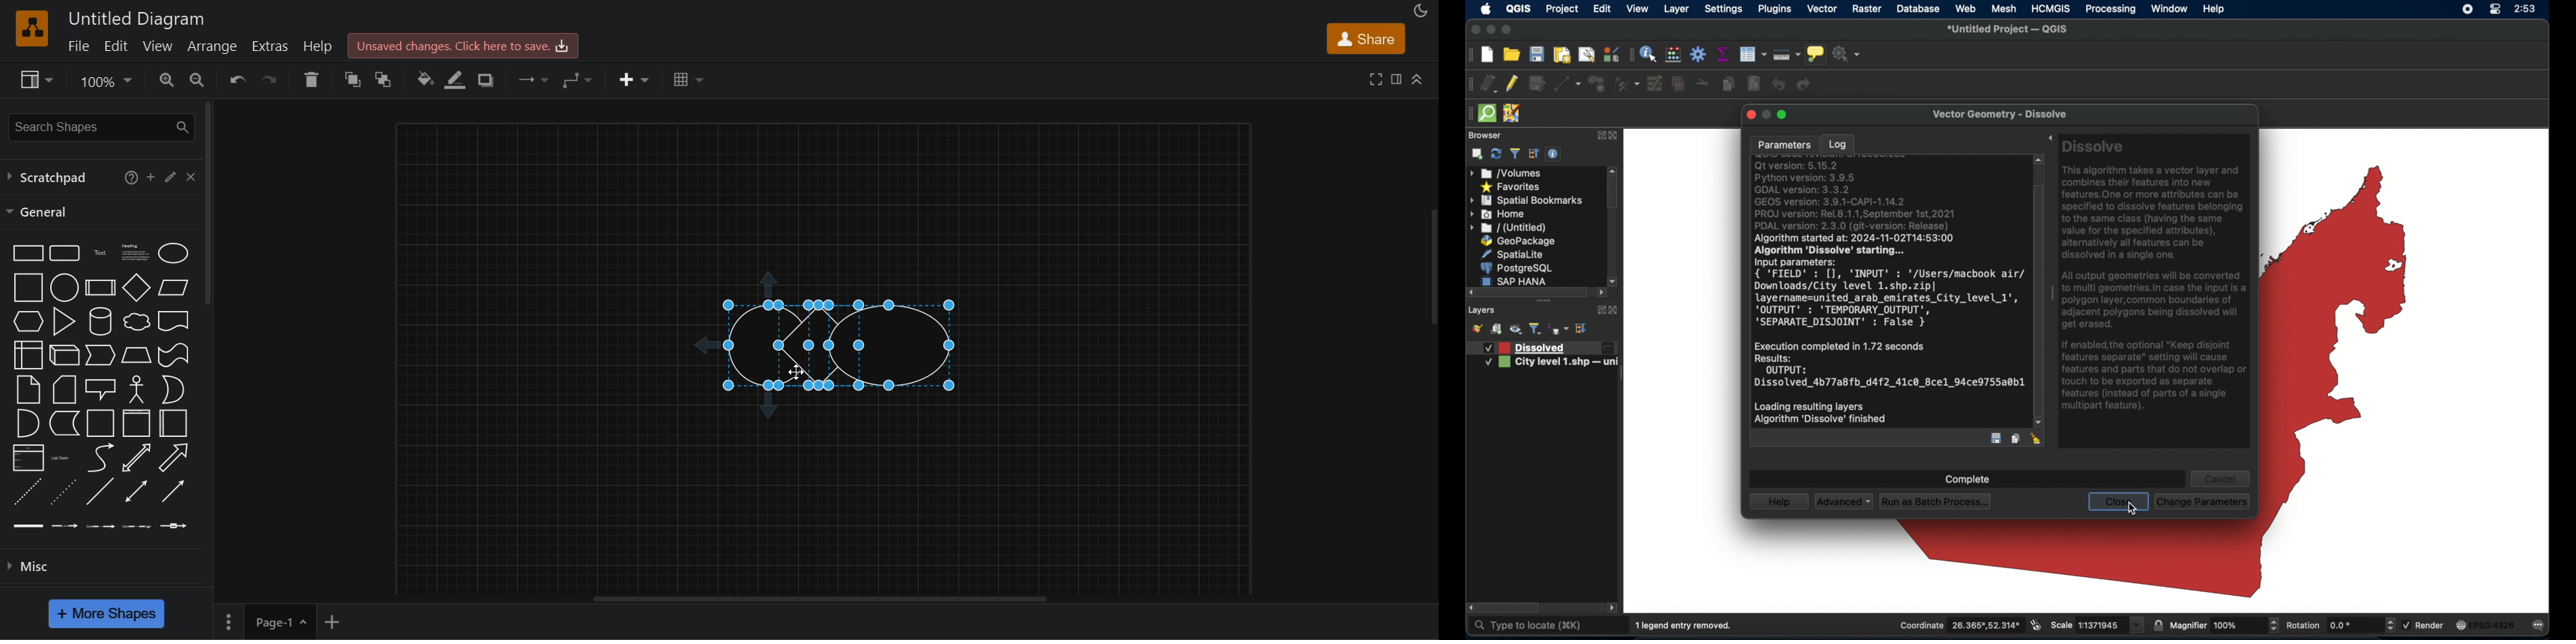 Image resolution: width=2576 pixels, height=644 pixels. What do you see at coordinates (1677, 10) in the screenshot?
I see `layer` at bounding box center [1677, 10].